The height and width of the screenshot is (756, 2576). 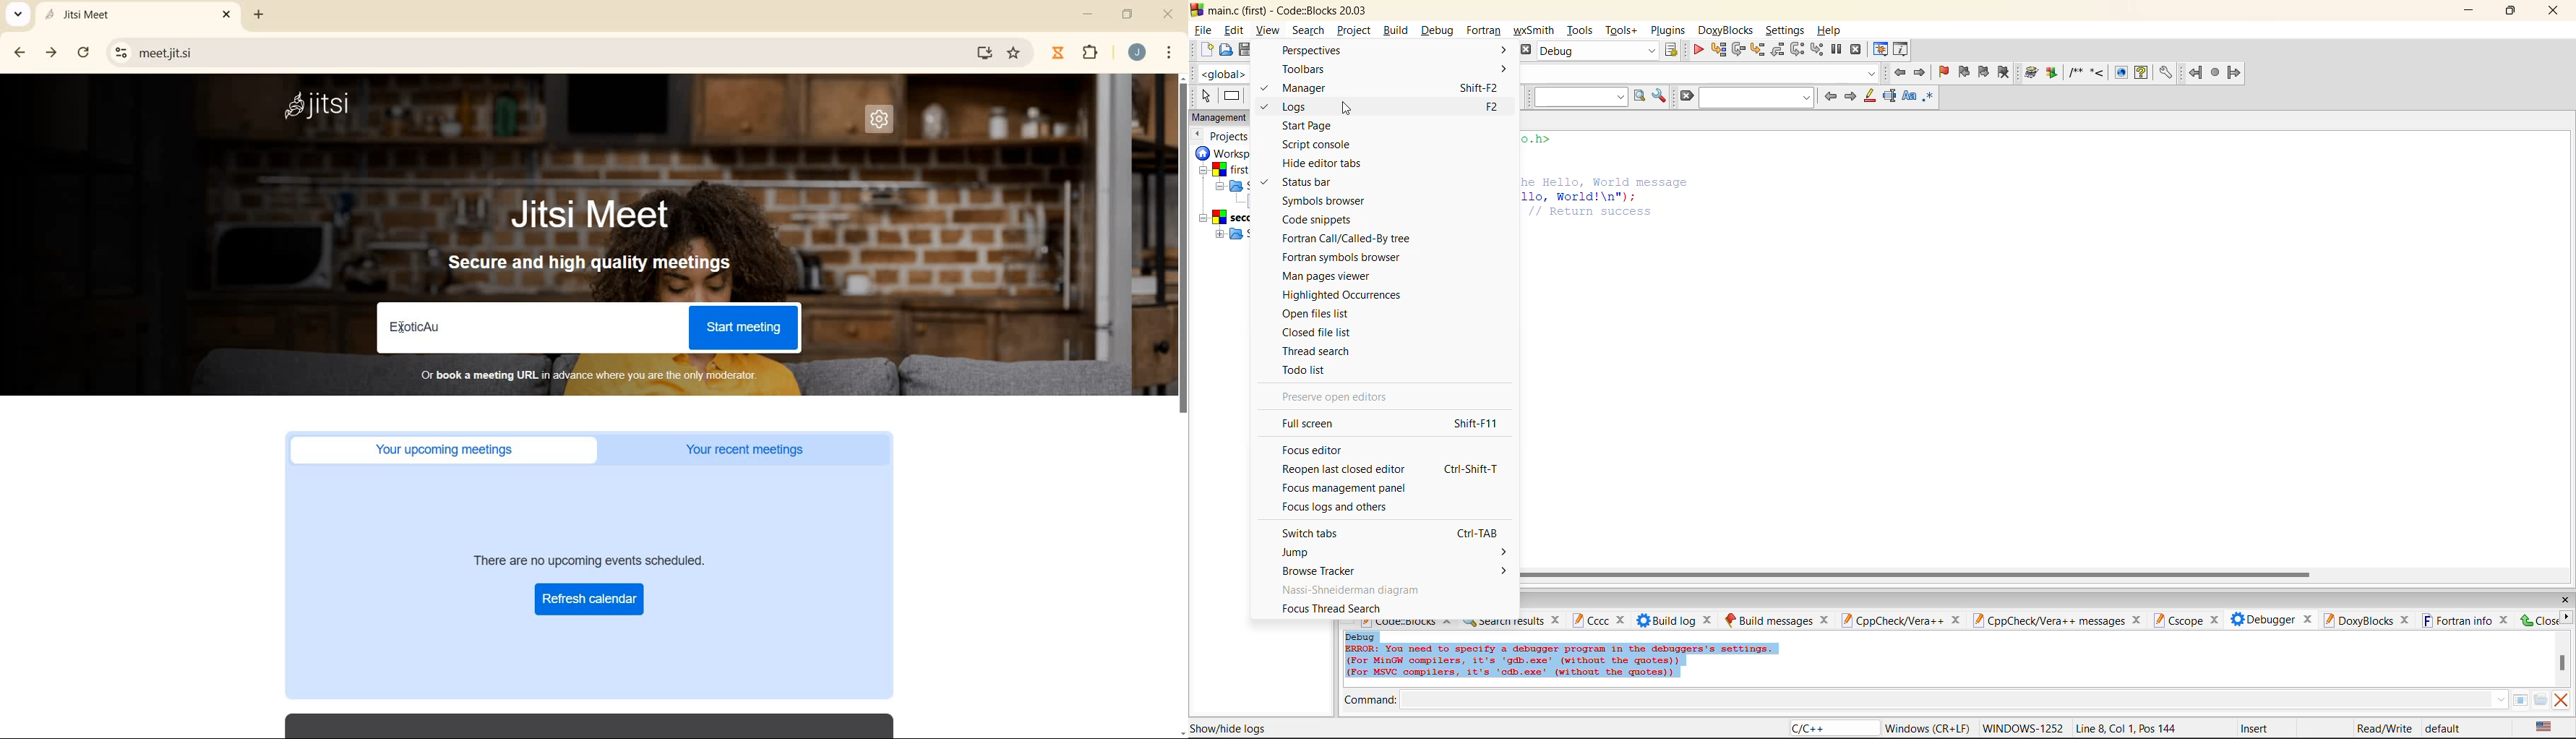 I want to click on help, so click(x=2141, y=73).